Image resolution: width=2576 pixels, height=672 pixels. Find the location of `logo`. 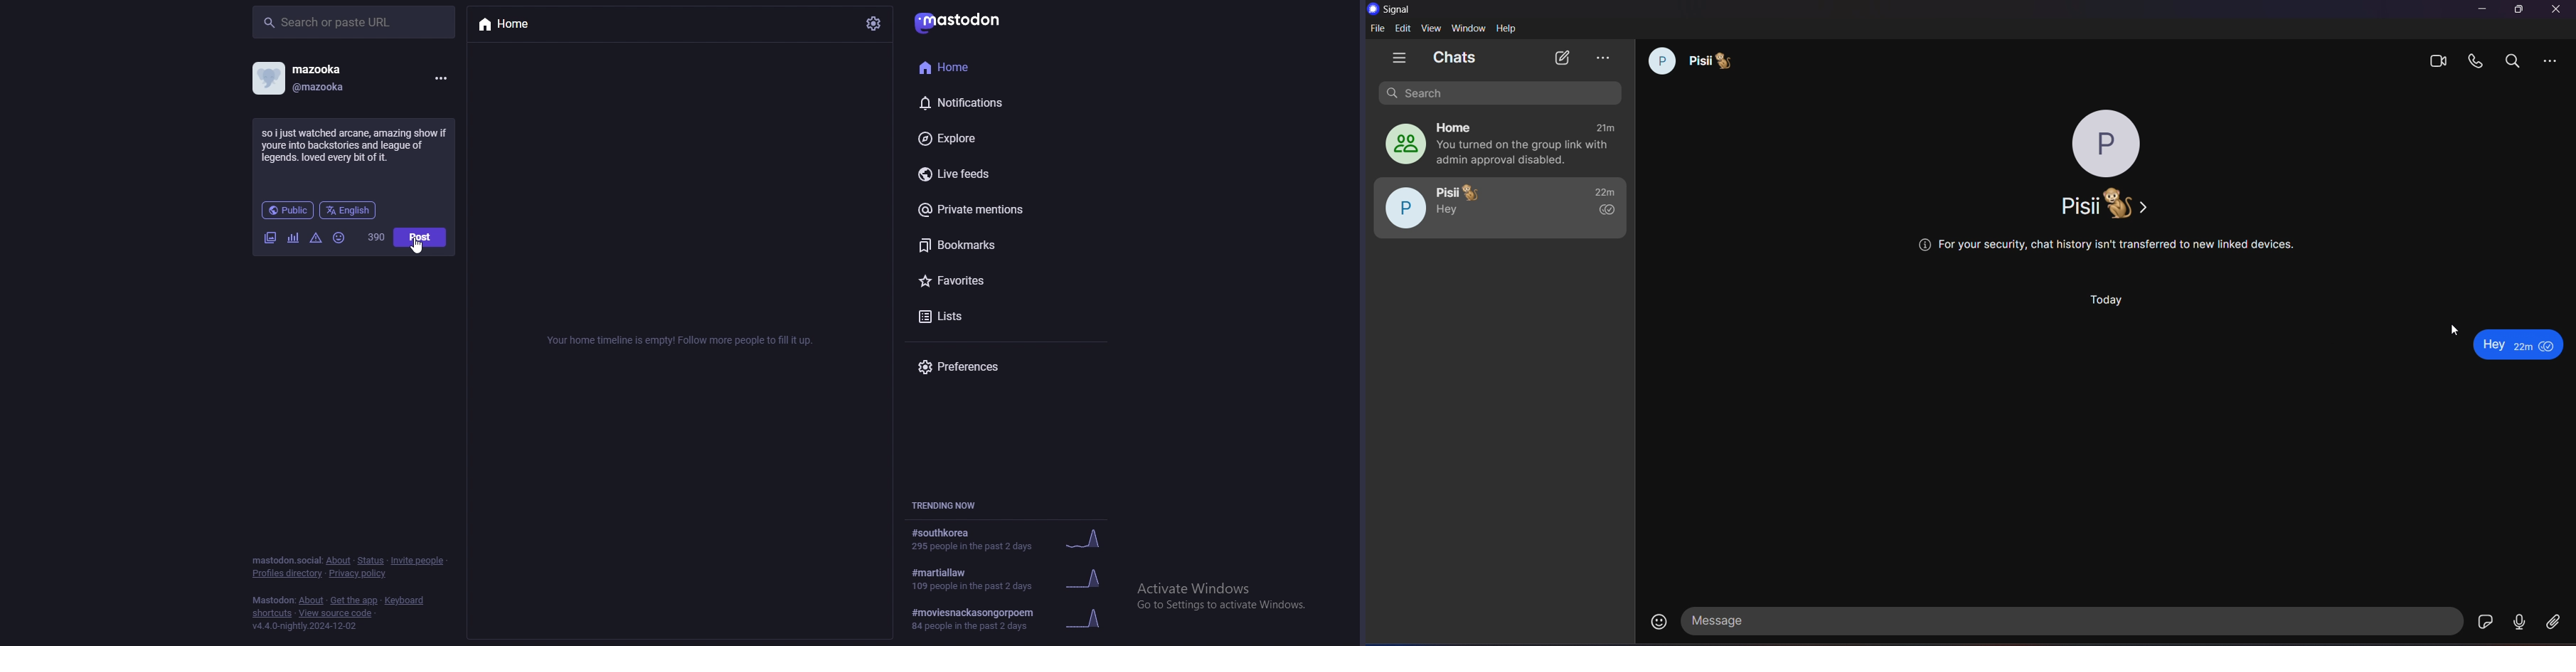

logo is located at coordinates (1374, 9).